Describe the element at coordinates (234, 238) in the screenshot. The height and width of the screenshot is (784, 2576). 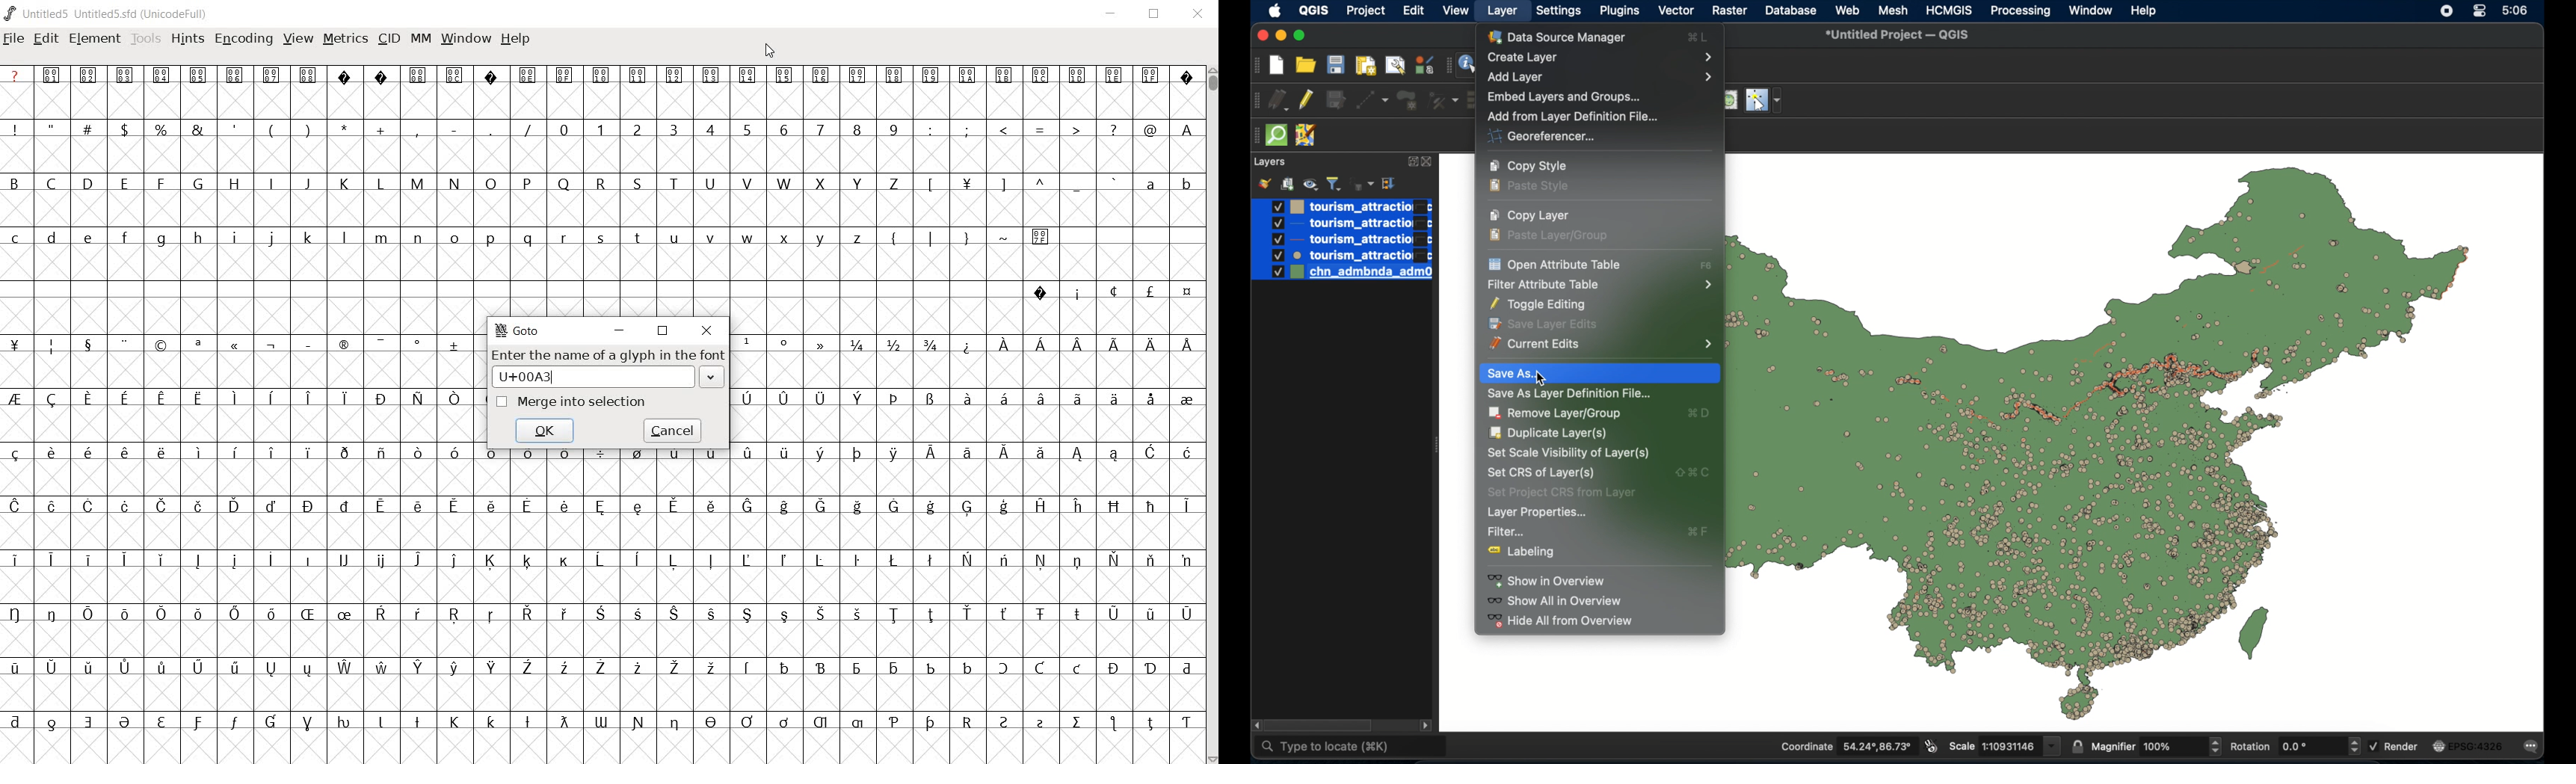
I see `i` at that location.